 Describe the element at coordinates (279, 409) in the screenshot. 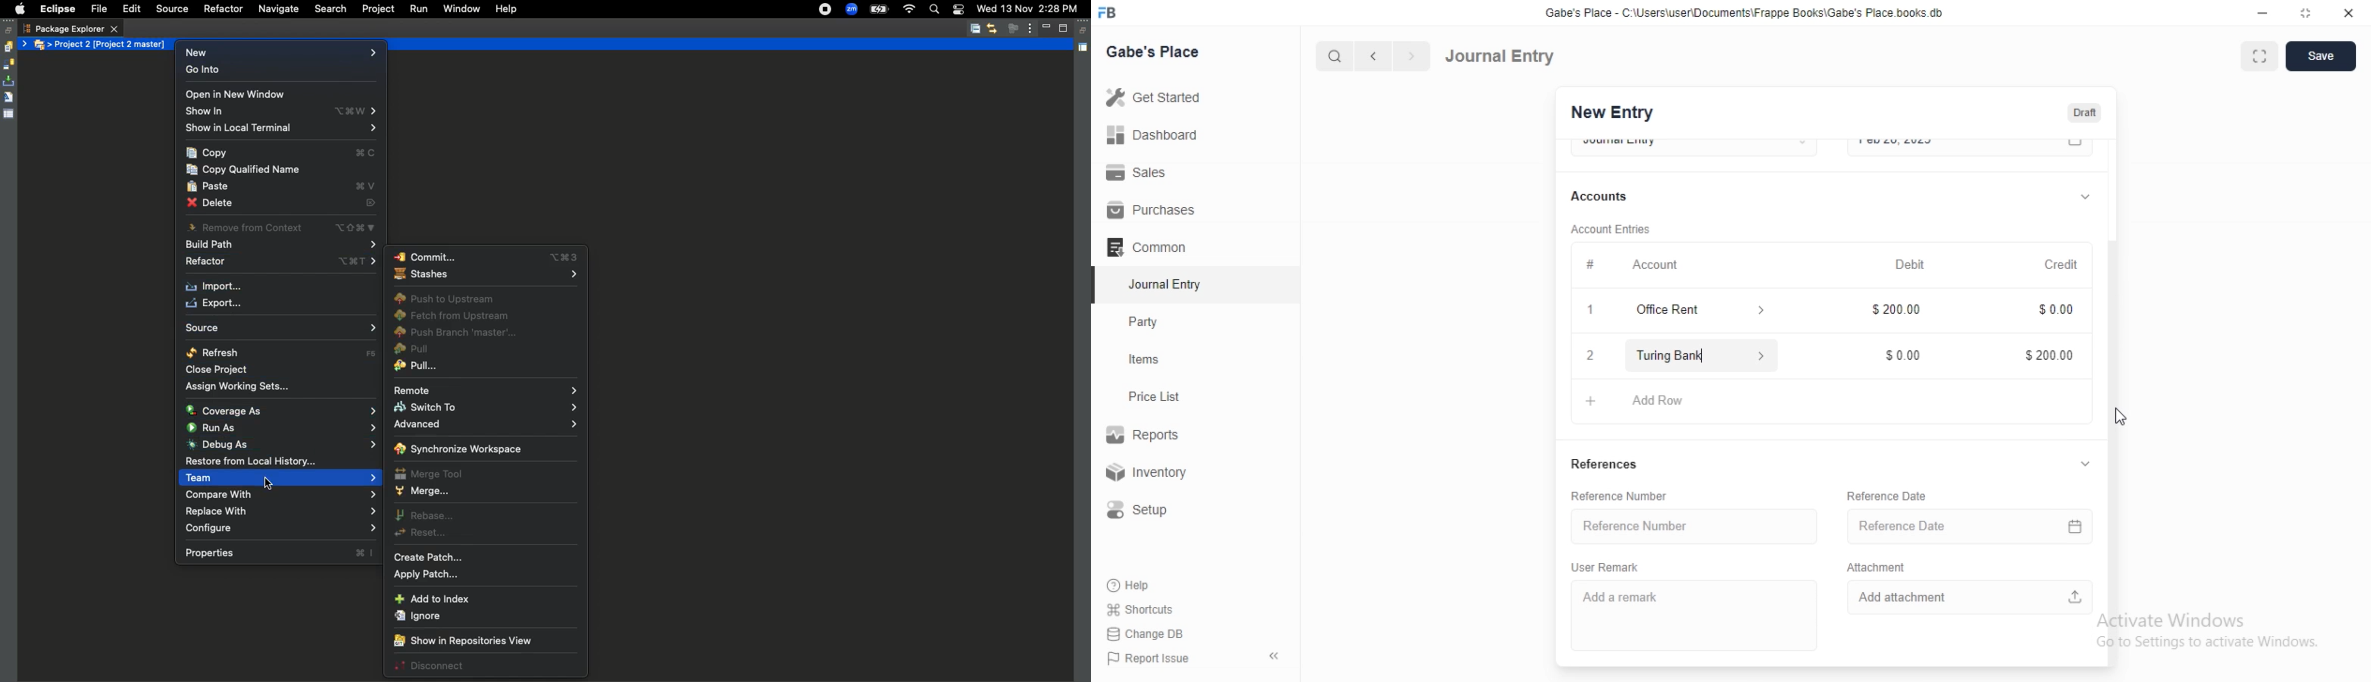

I see `Coverage as` at that location.